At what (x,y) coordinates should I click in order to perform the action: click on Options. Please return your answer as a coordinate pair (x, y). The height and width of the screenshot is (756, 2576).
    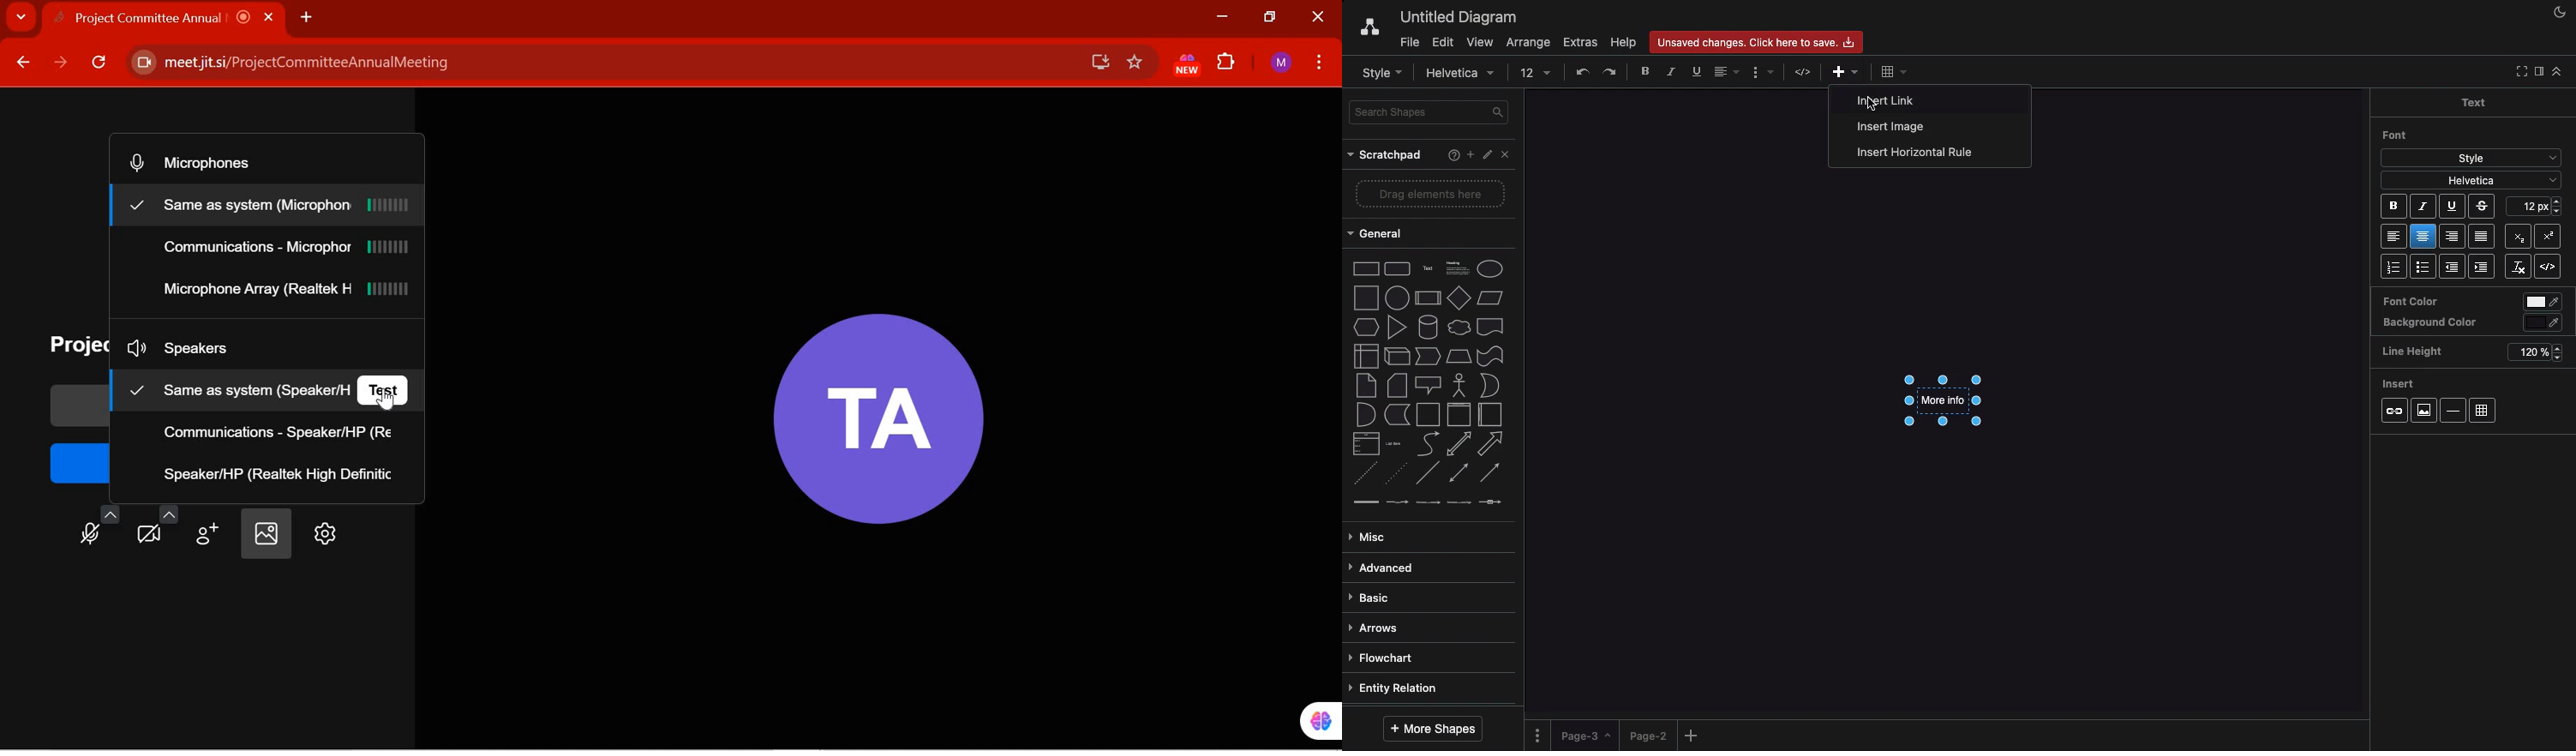
    Looking at the image, I should click on (1539, 735).